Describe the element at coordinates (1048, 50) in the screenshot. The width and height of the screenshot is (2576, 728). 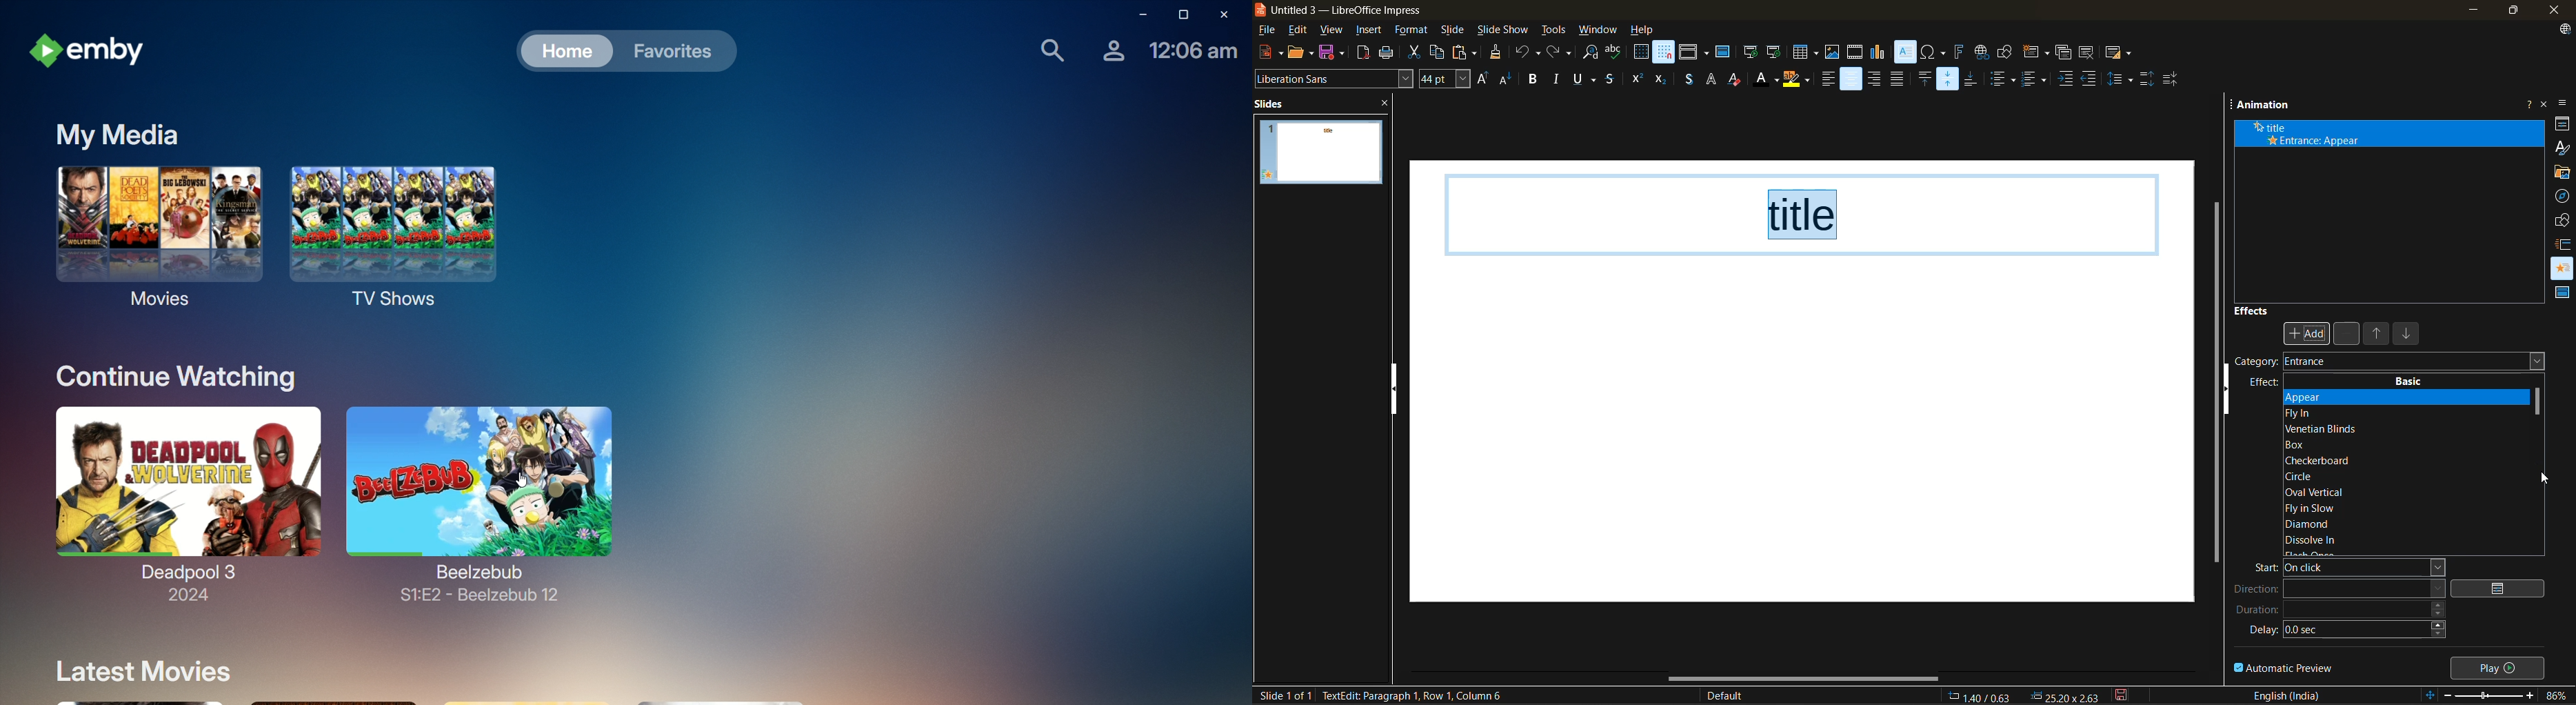
I see `Find` at that location.